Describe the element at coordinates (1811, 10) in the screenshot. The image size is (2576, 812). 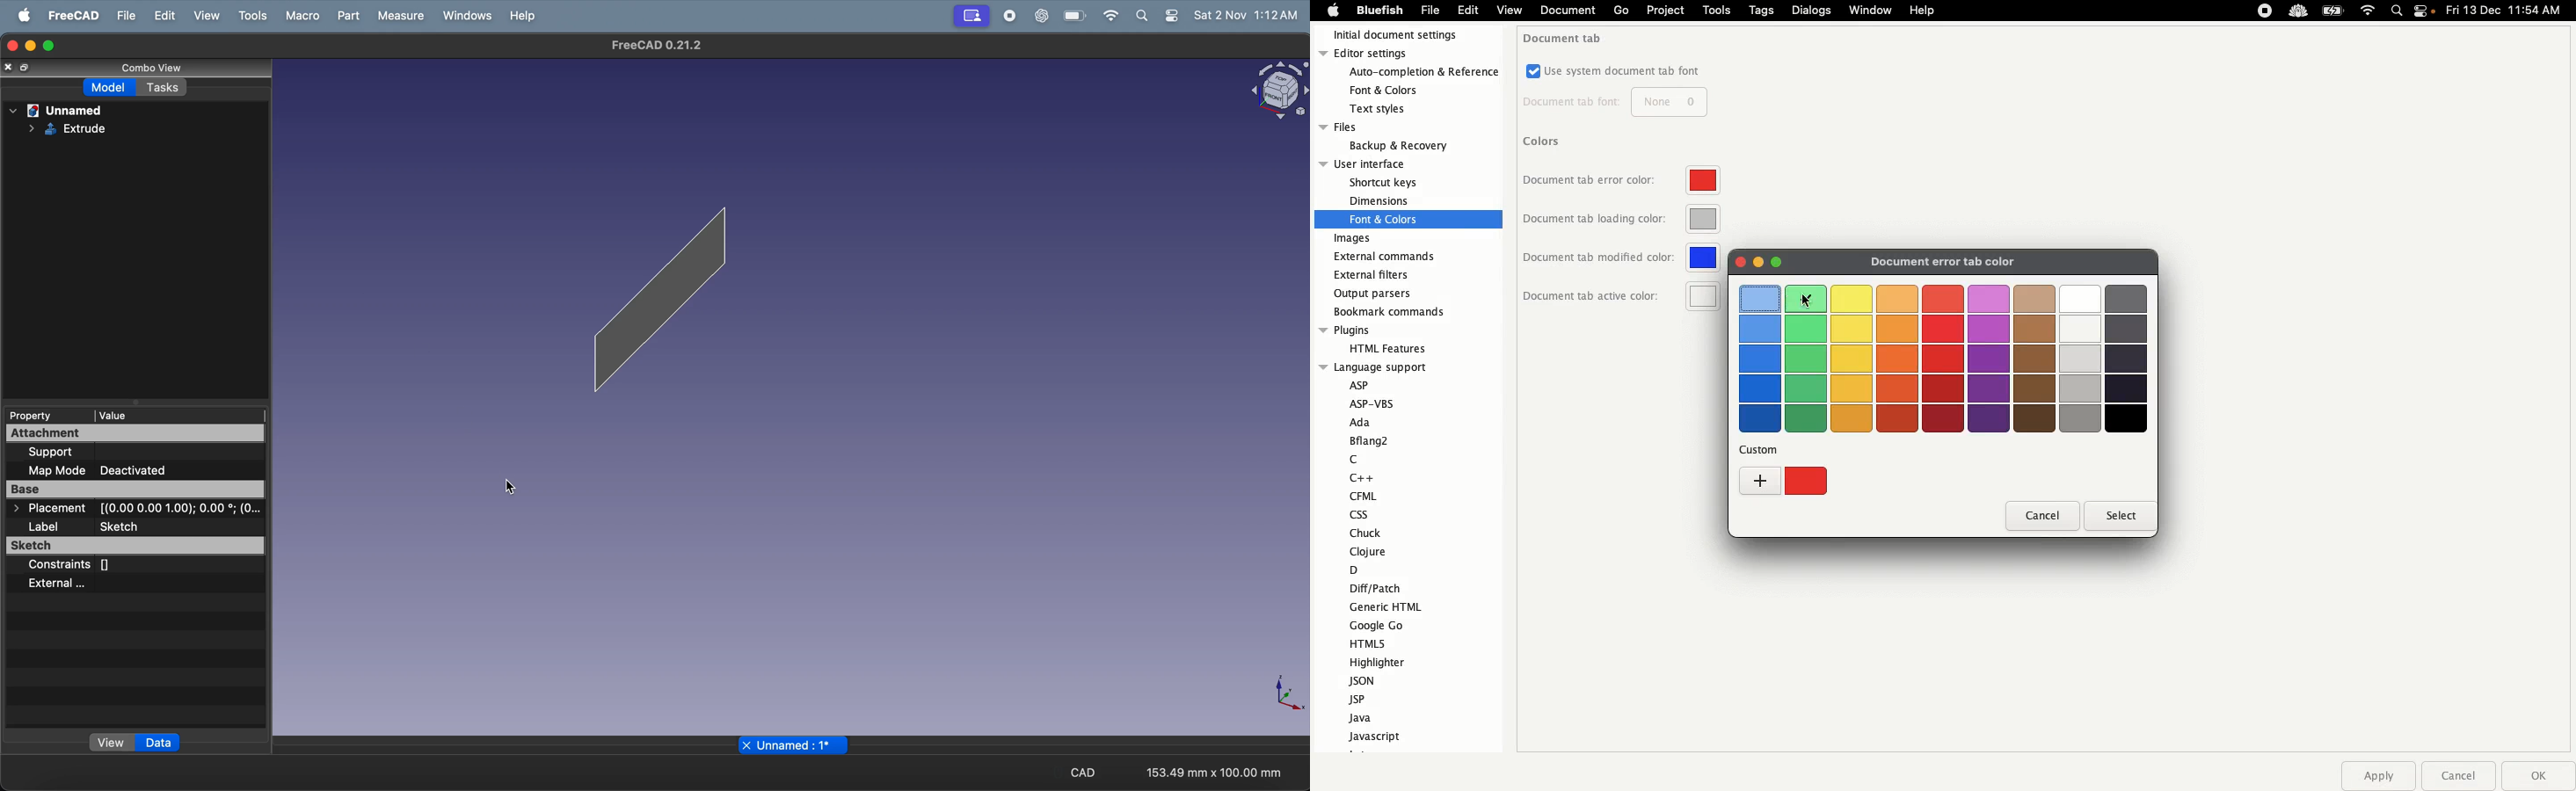
I see `Dialogs` at that location.